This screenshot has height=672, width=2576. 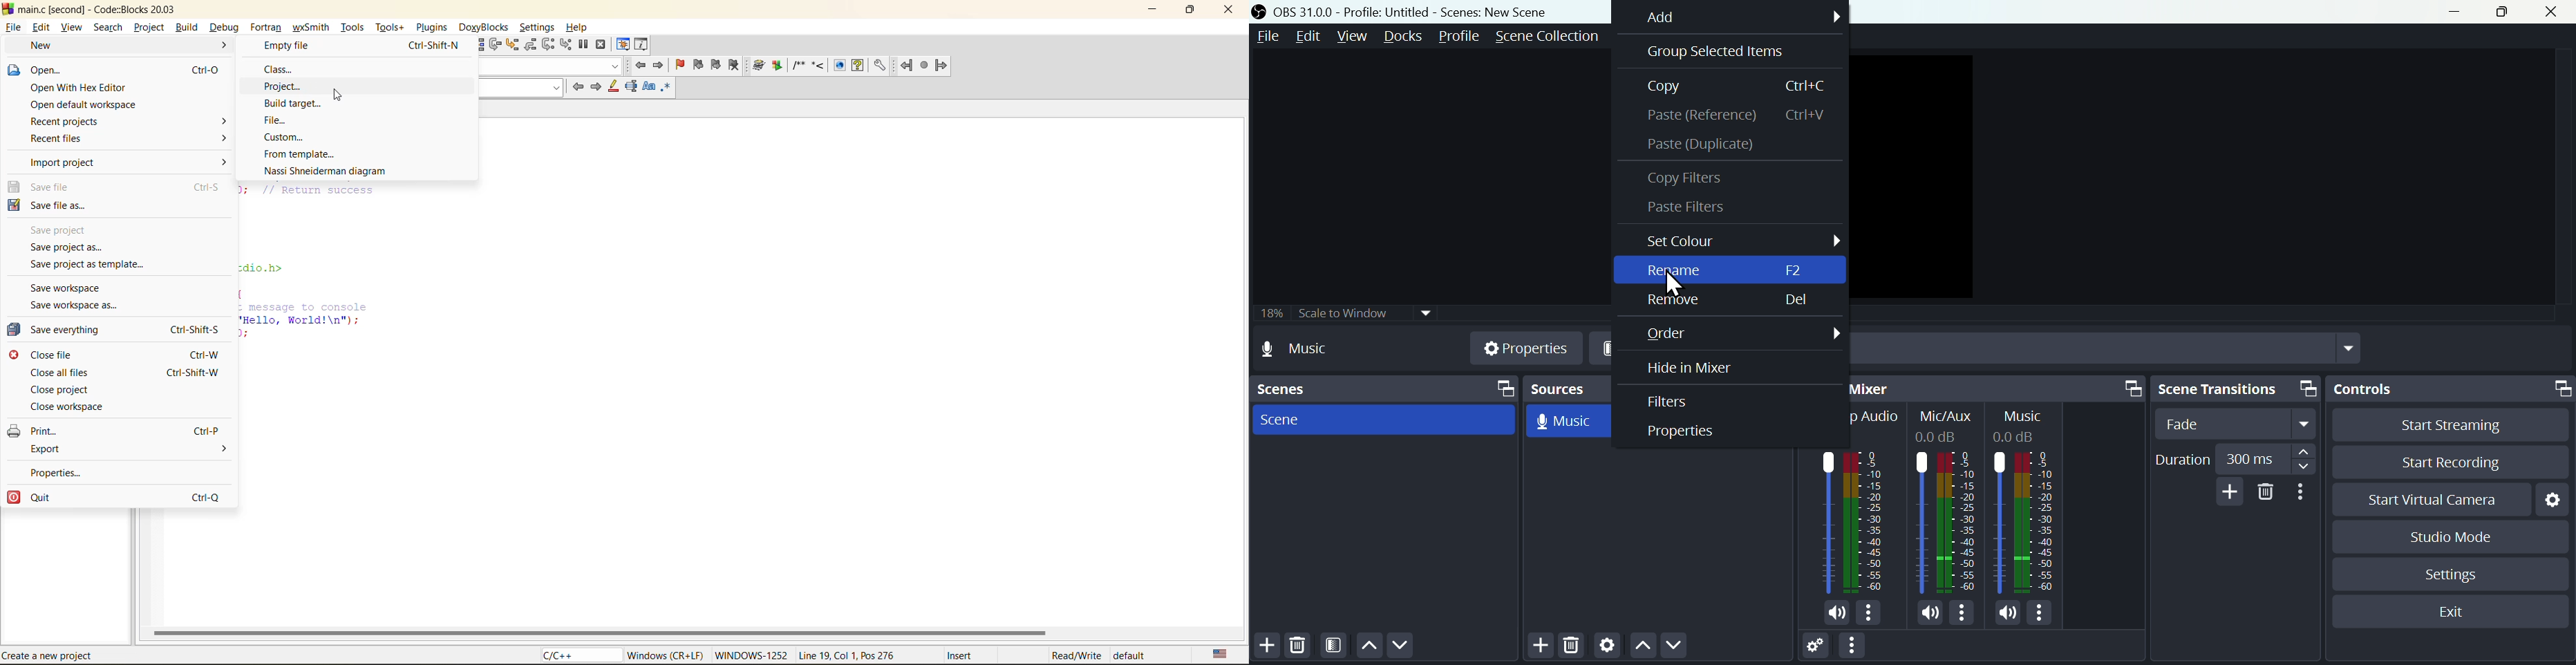 What do you see at coordinates (1879, 416) in the screenshot?
I see `` at bounding box center [1879, 416].